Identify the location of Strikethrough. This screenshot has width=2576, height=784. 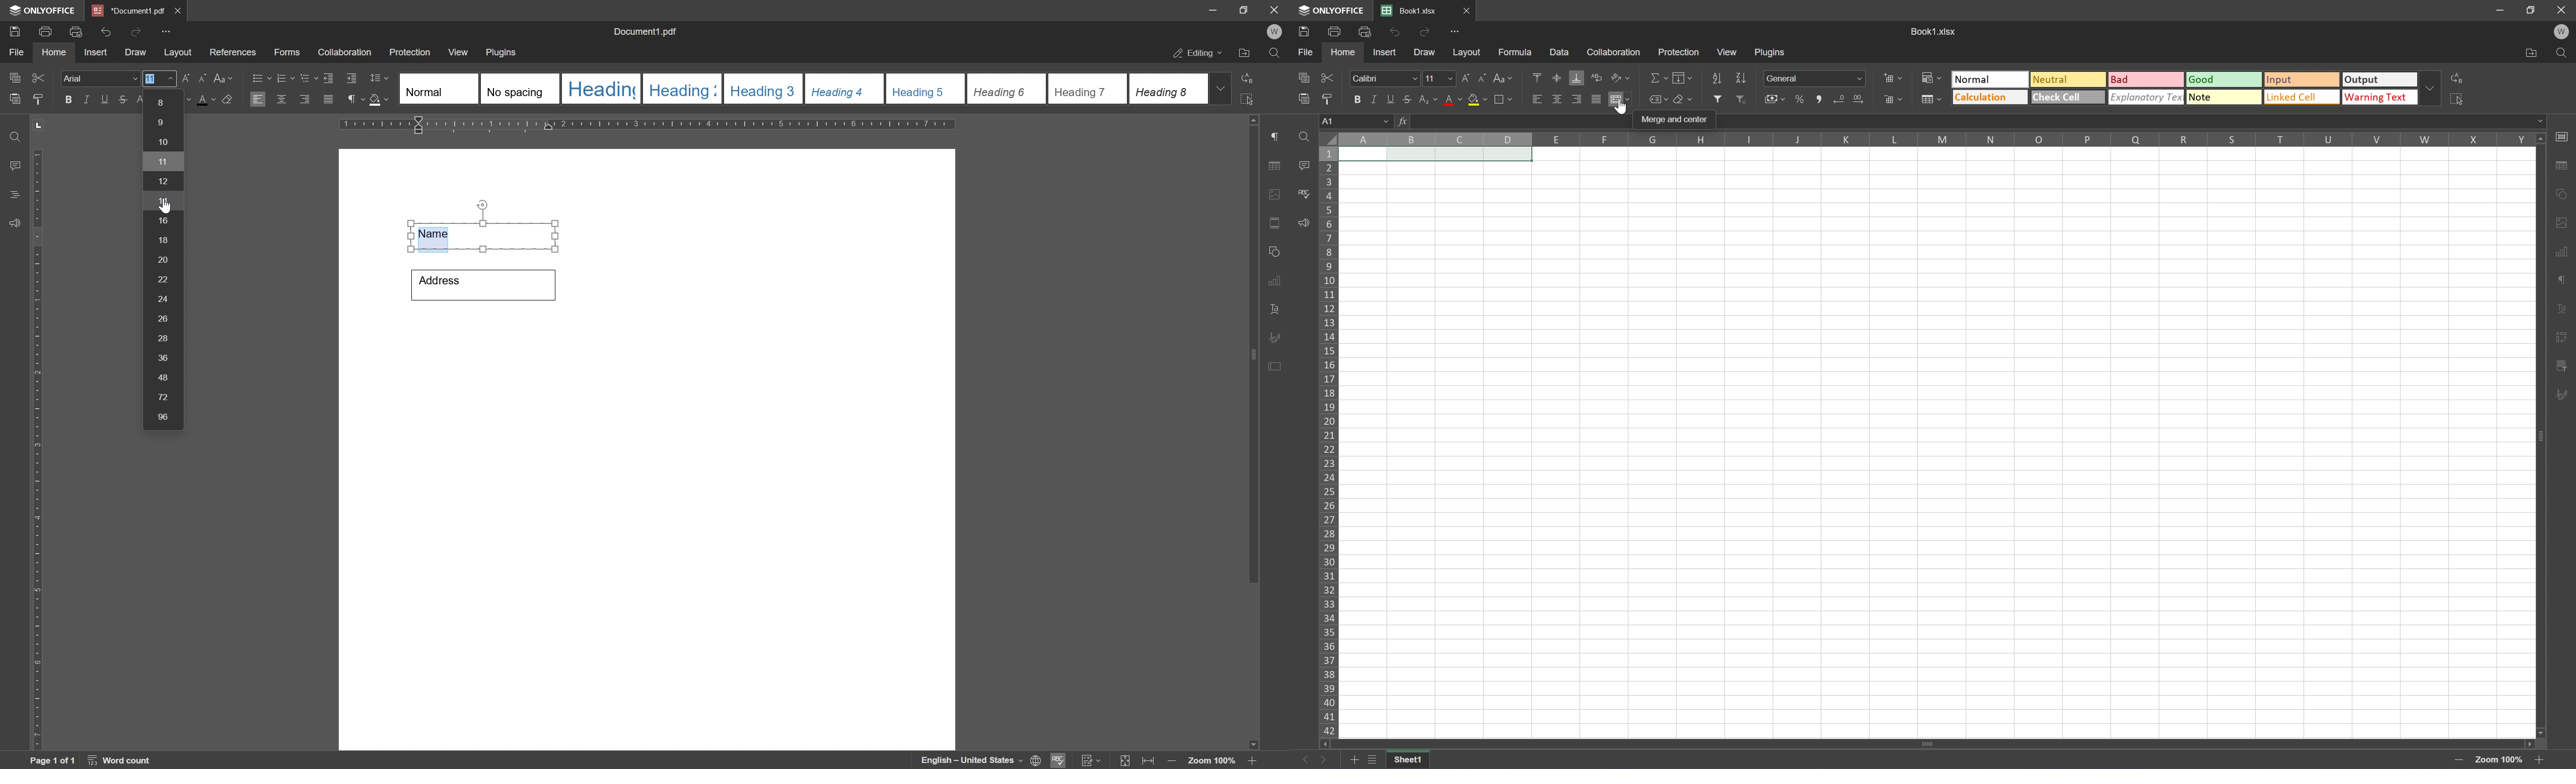
(1410, 100).